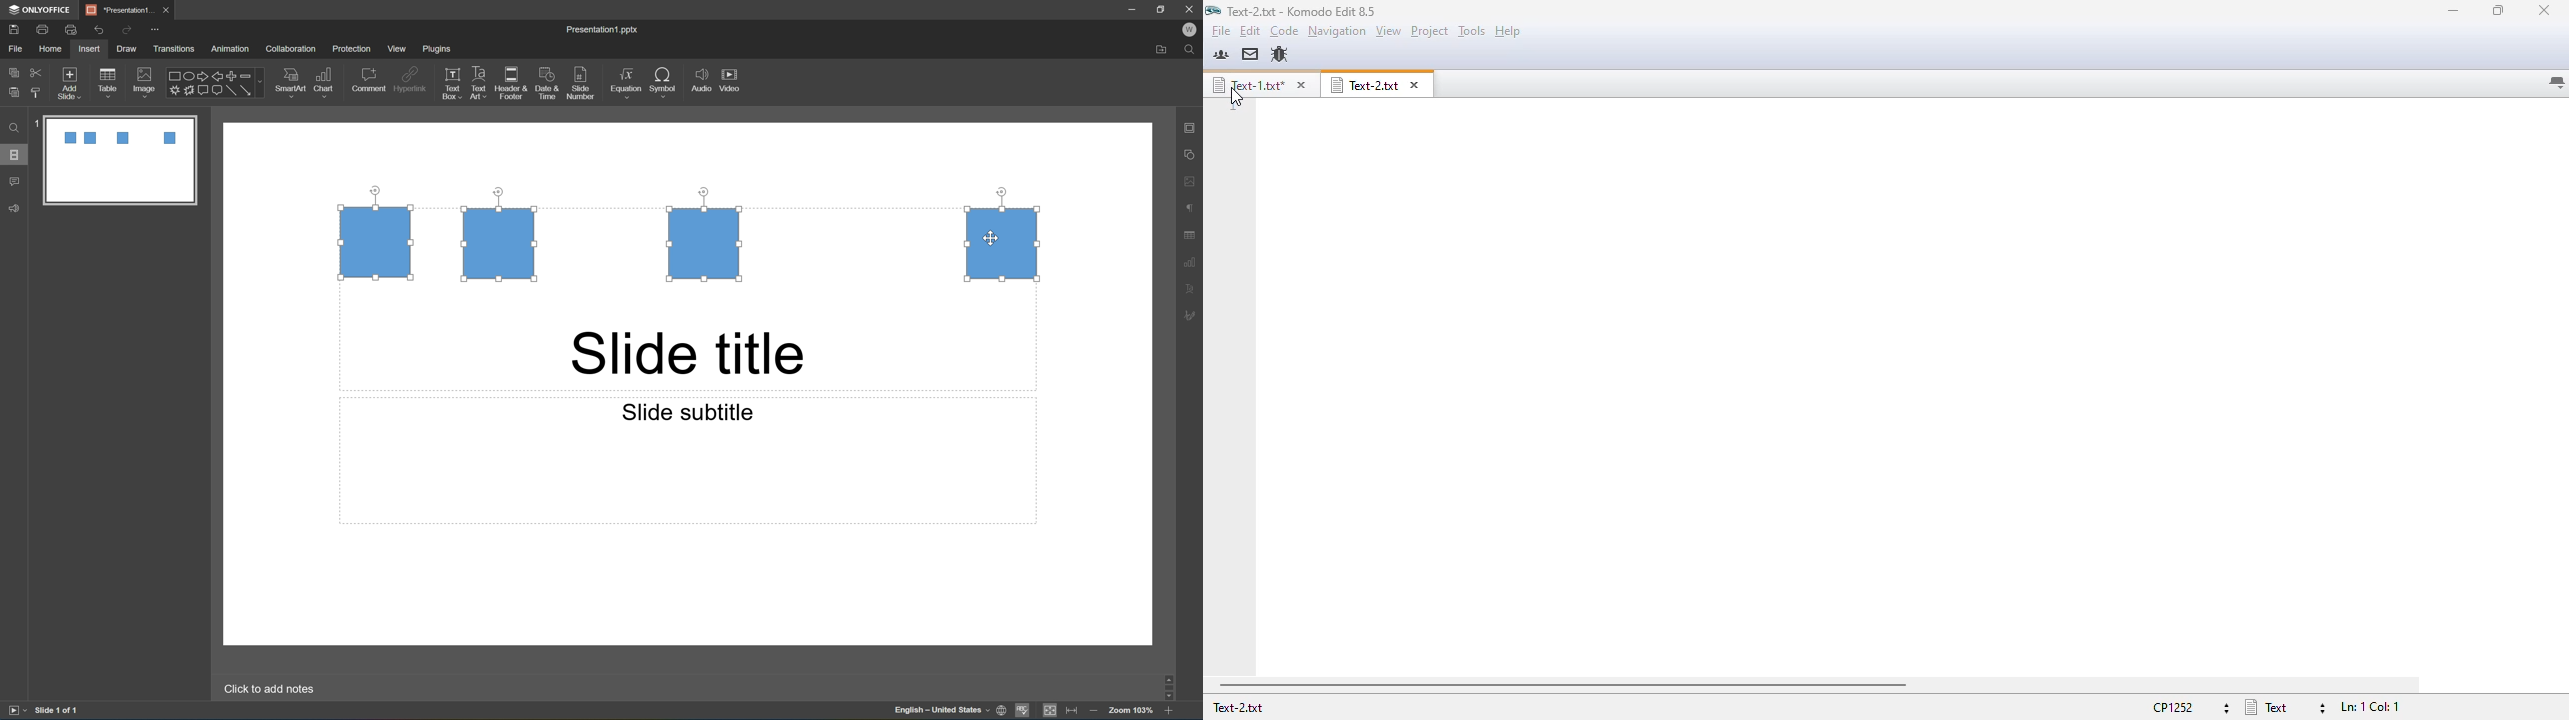 This screenshot has width=2576, height=728. I want to click on date & time, so click(549, 85).